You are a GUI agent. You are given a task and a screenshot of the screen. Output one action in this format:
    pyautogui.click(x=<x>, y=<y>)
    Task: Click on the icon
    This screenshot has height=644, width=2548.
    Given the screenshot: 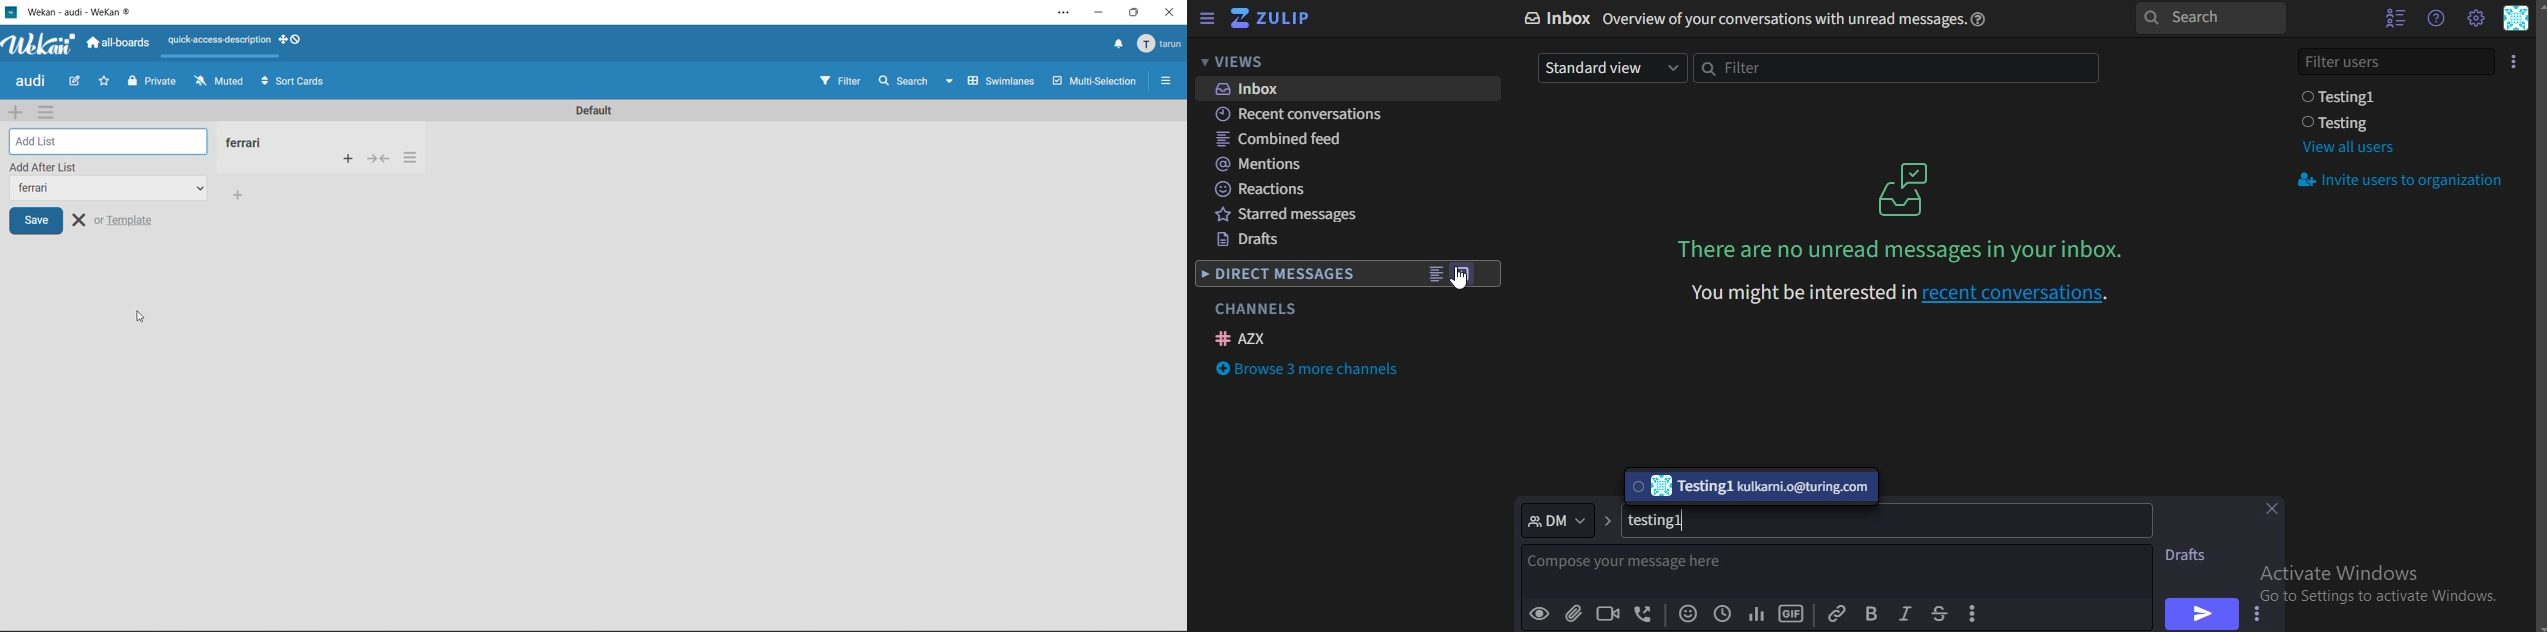 What is the action you would take?
    pyautogui.click(x=2515, y=60)
    